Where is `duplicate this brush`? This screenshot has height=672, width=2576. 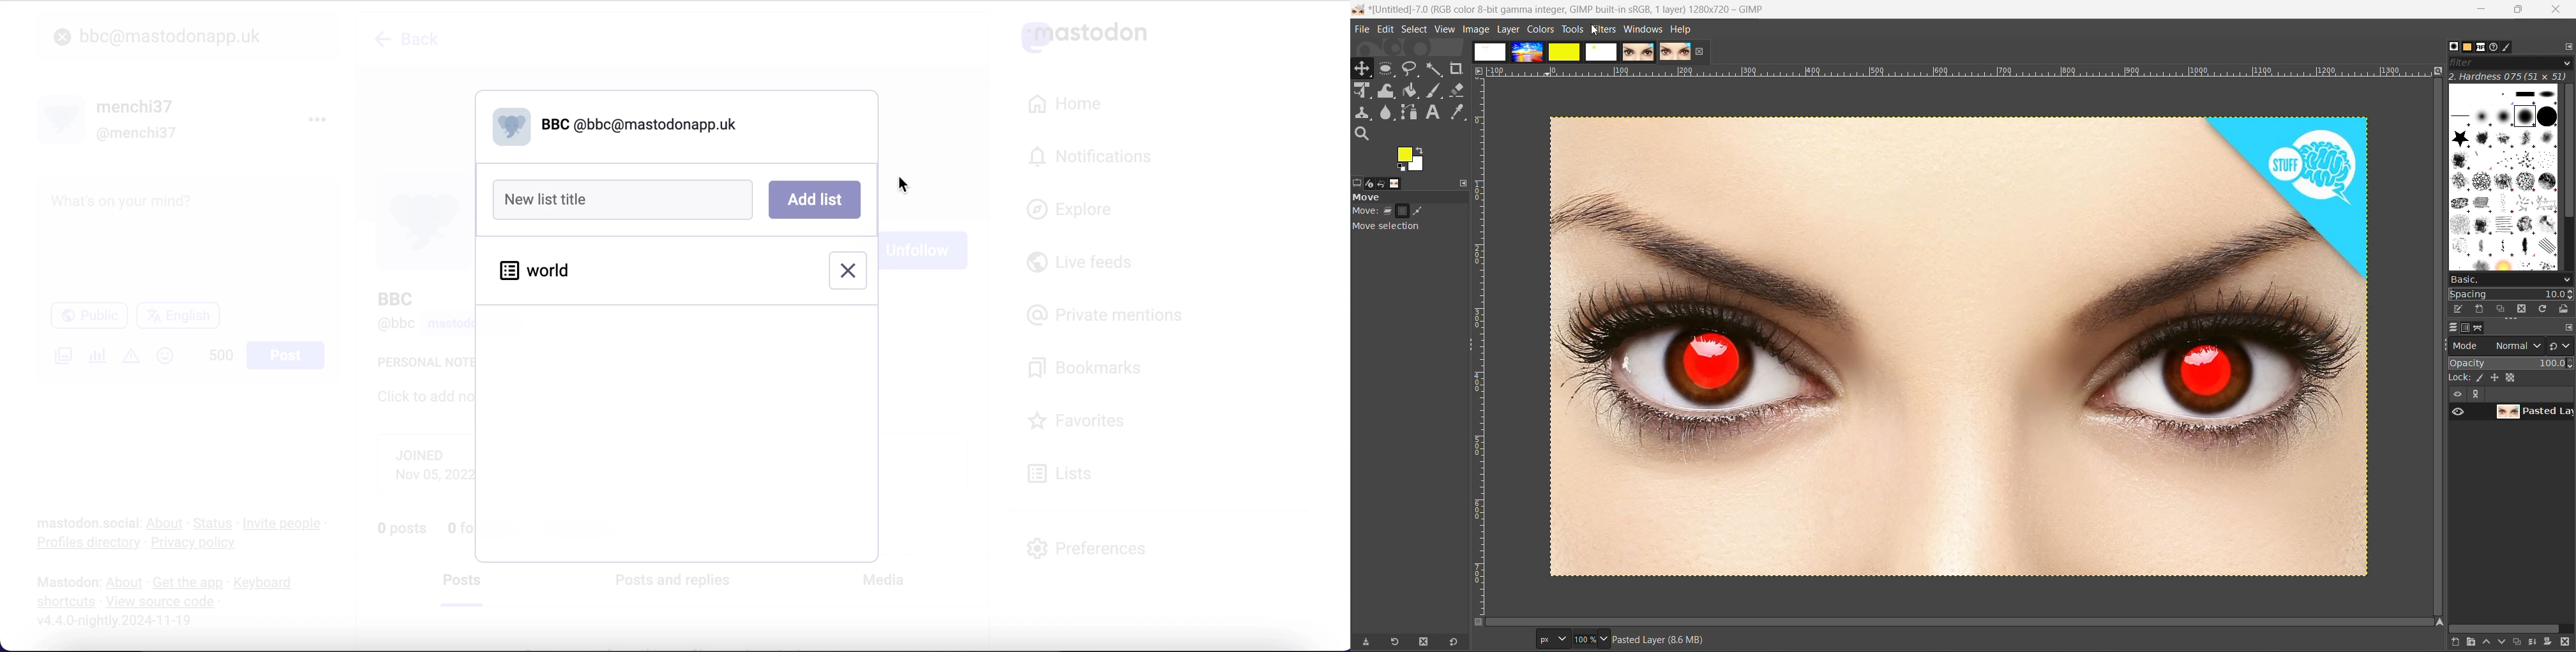 duplicate this brush is located at coordinates (2499, 309).